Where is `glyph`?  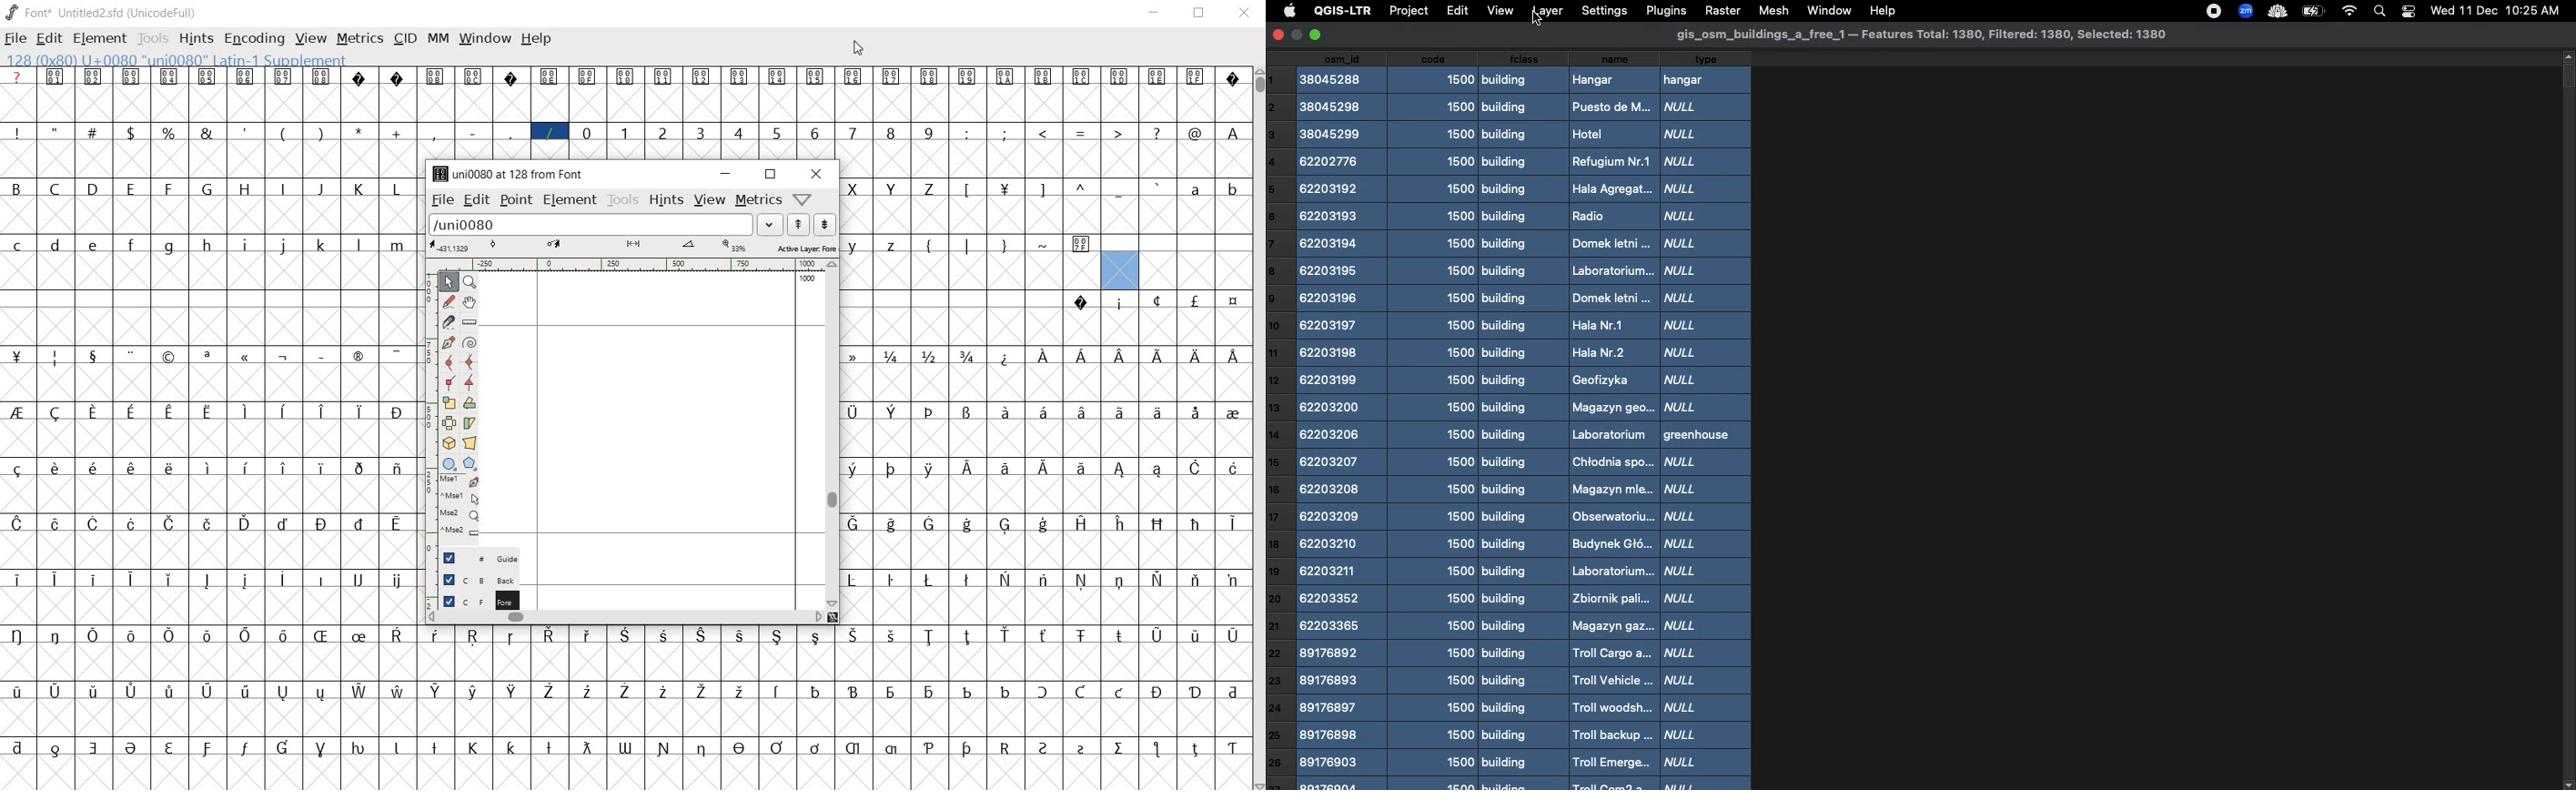 glyph is located at coordinates (702, 750).